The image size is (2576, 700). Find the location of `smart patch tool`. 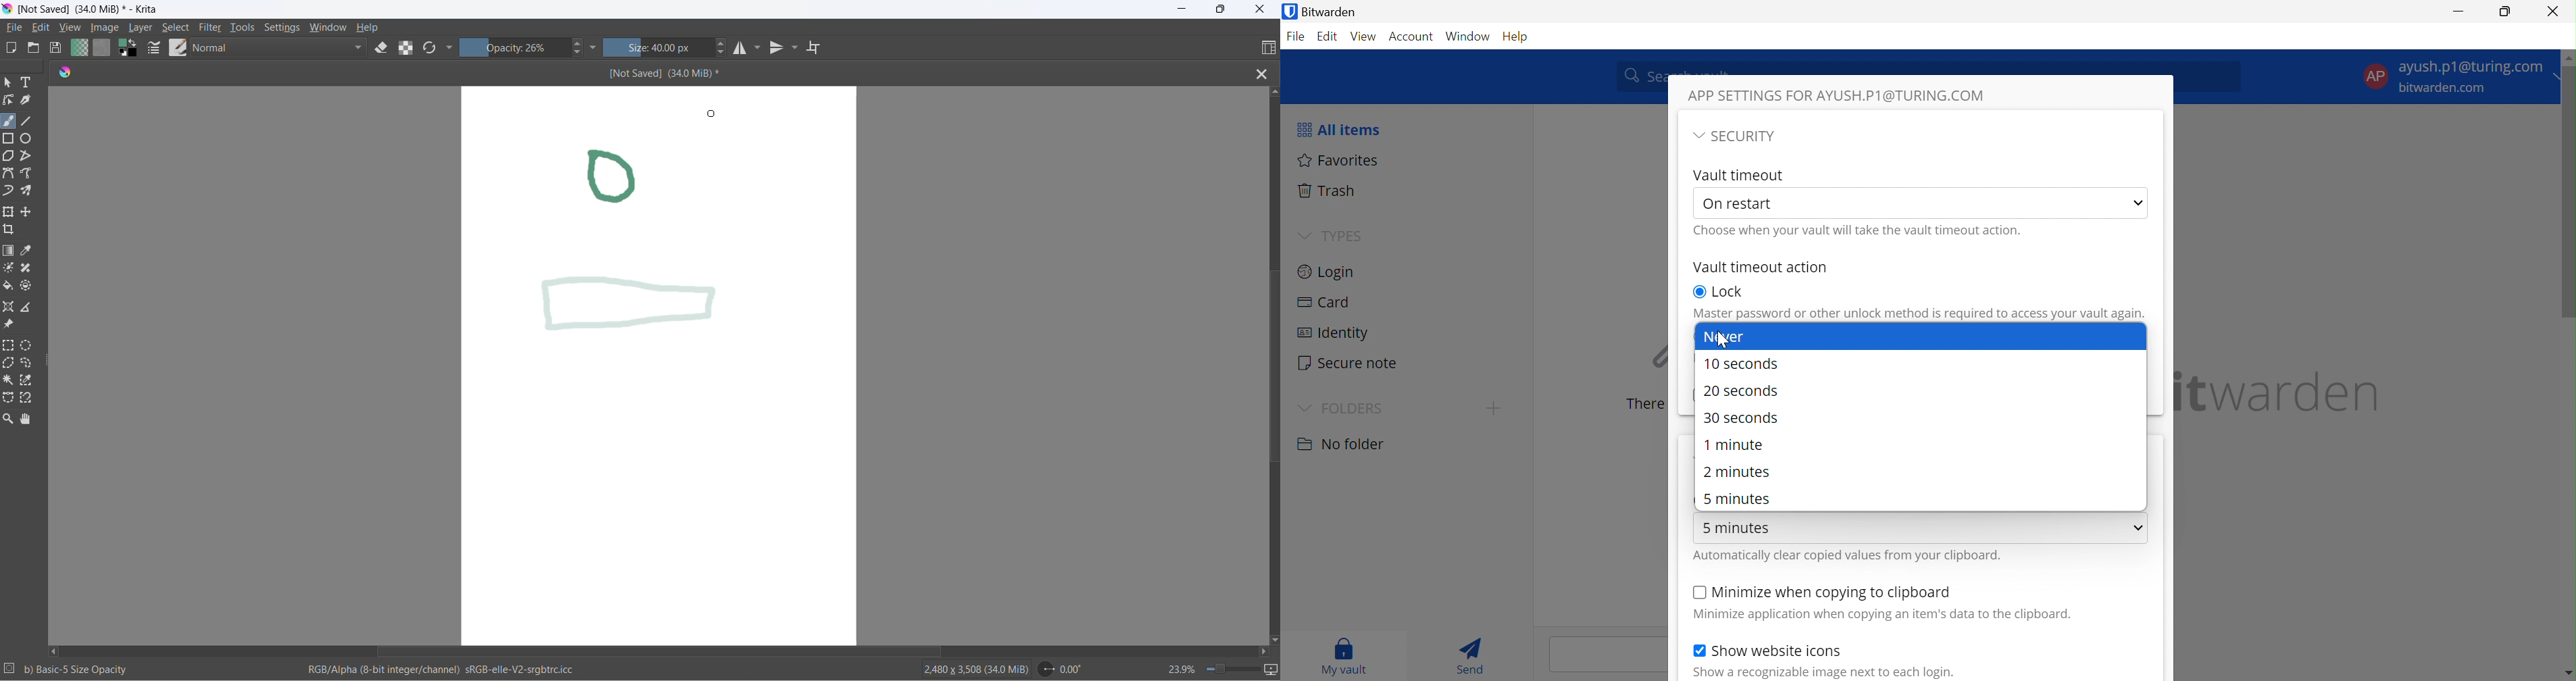

smart patch tool is located at coordinates (31, 269).